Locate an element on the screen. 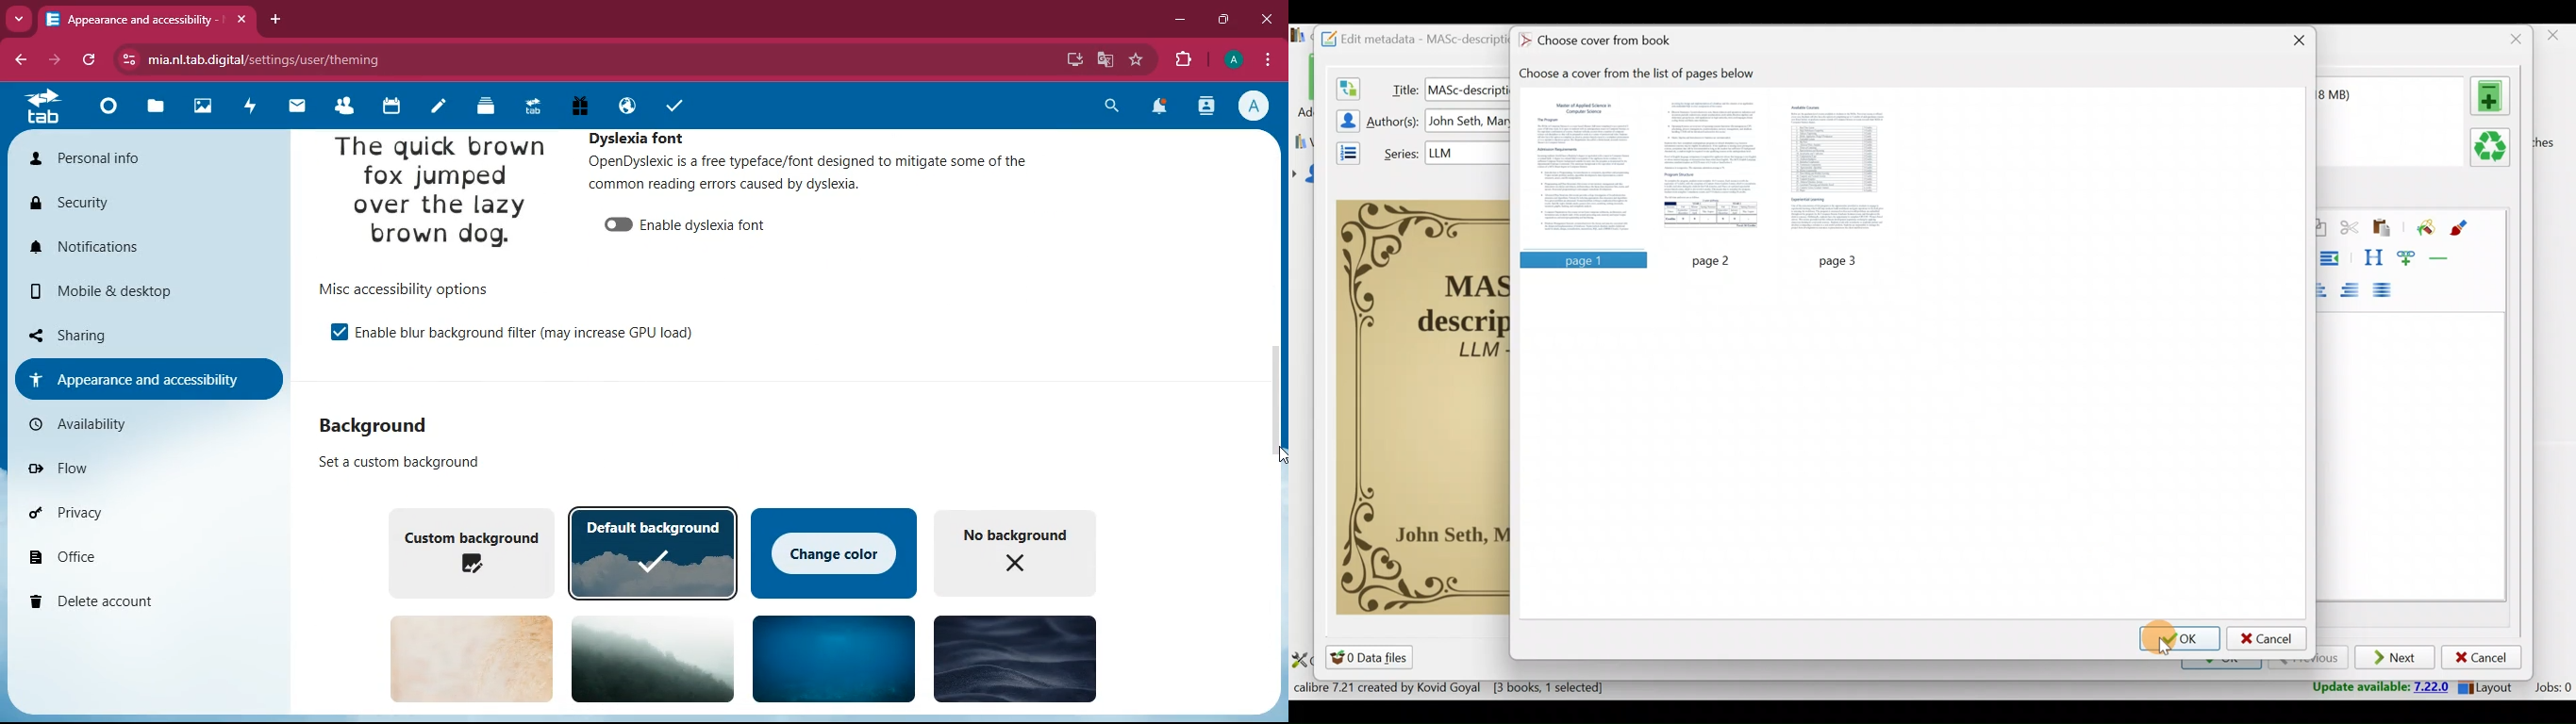 The height and width of the screenshot is (728, 2576). background is located at coordinates (834, 657).